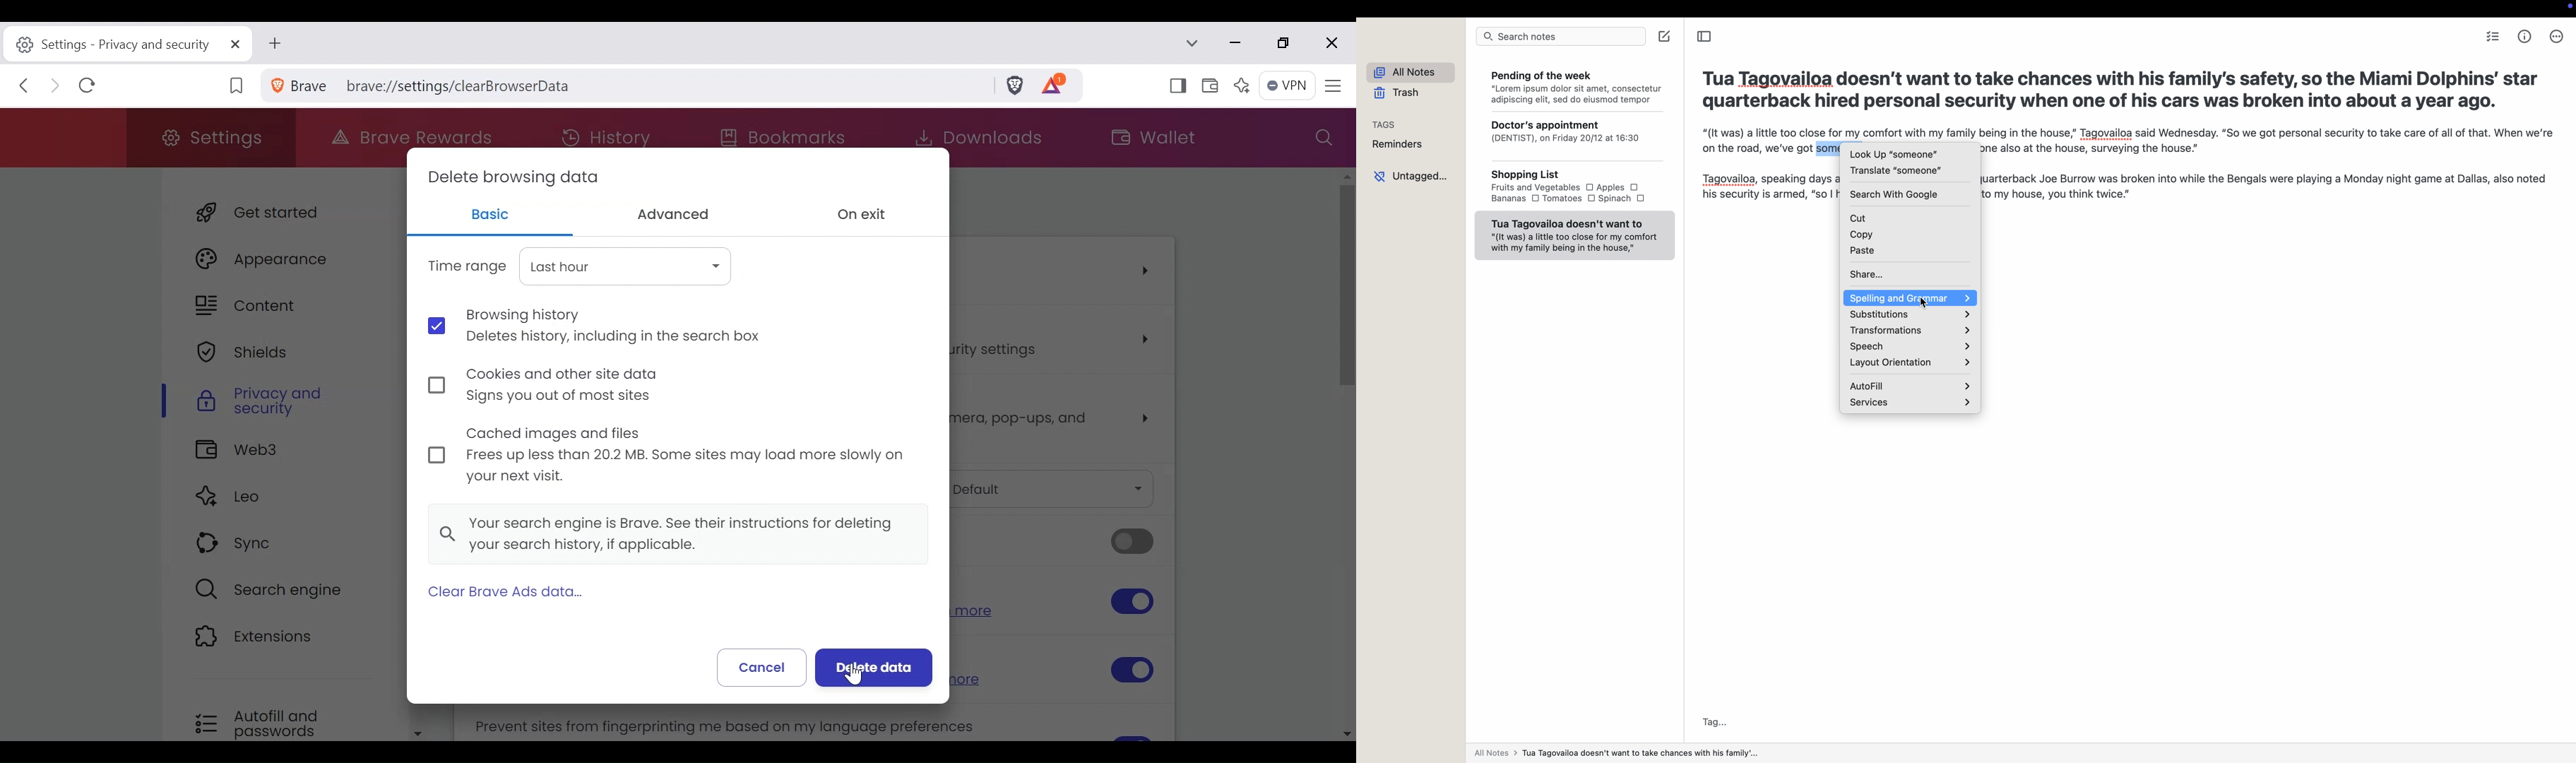  What do you see at coordinates (1665, 37) in the screenshot?
I see `create note` at bounding box center [1665, 37].